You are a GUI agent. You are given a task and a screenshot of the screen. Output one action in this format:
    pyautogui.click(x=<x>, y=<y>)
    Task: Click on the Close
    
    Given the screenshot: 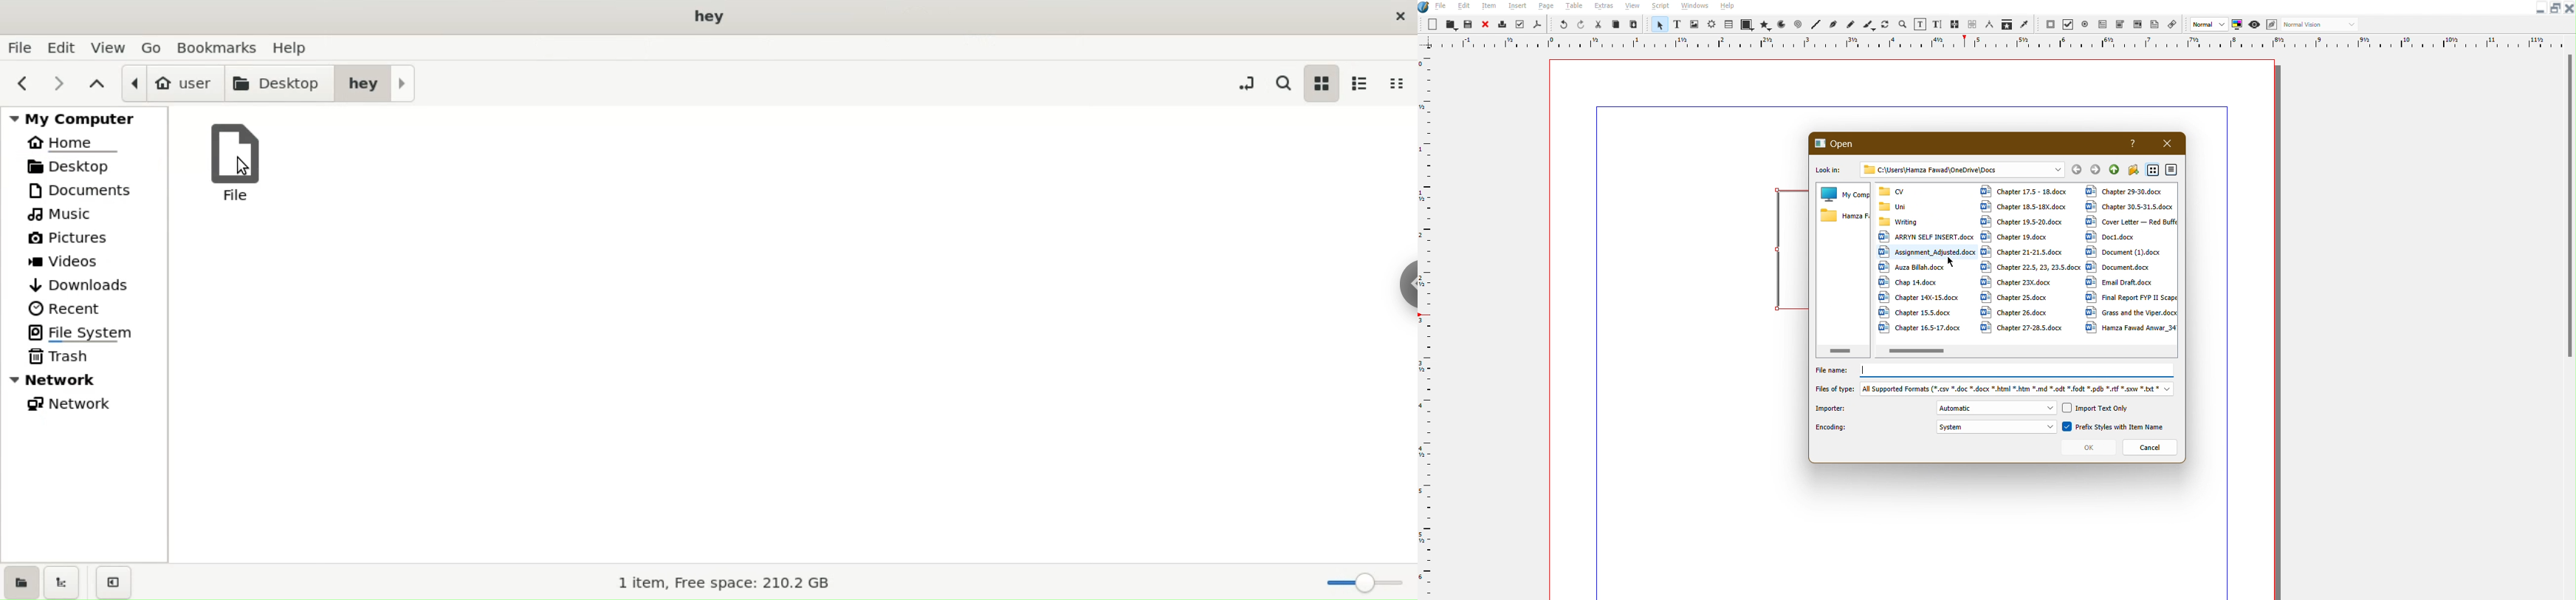 What is the action you would take?
    pyautogui.click(x=1483, y=25)
    